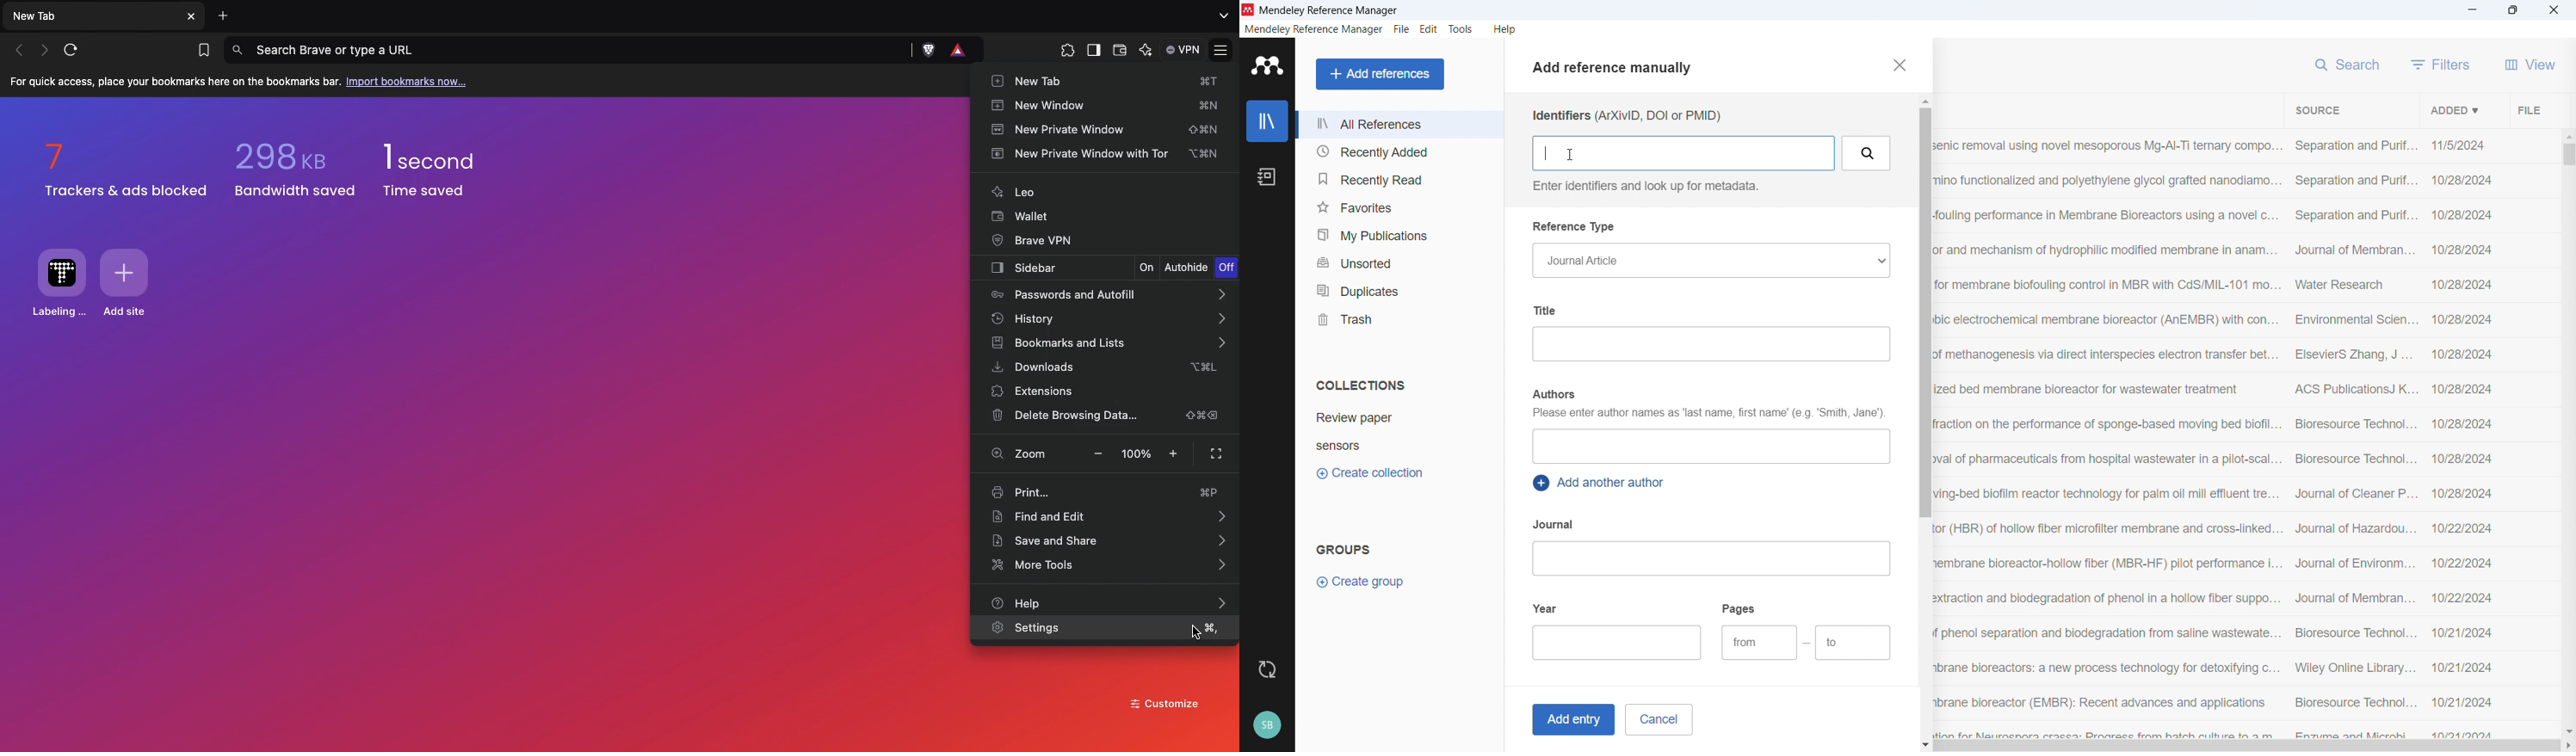 The width and height of the screenshot is (2576, 756). I want to click on Logo , so click(1268, 65).